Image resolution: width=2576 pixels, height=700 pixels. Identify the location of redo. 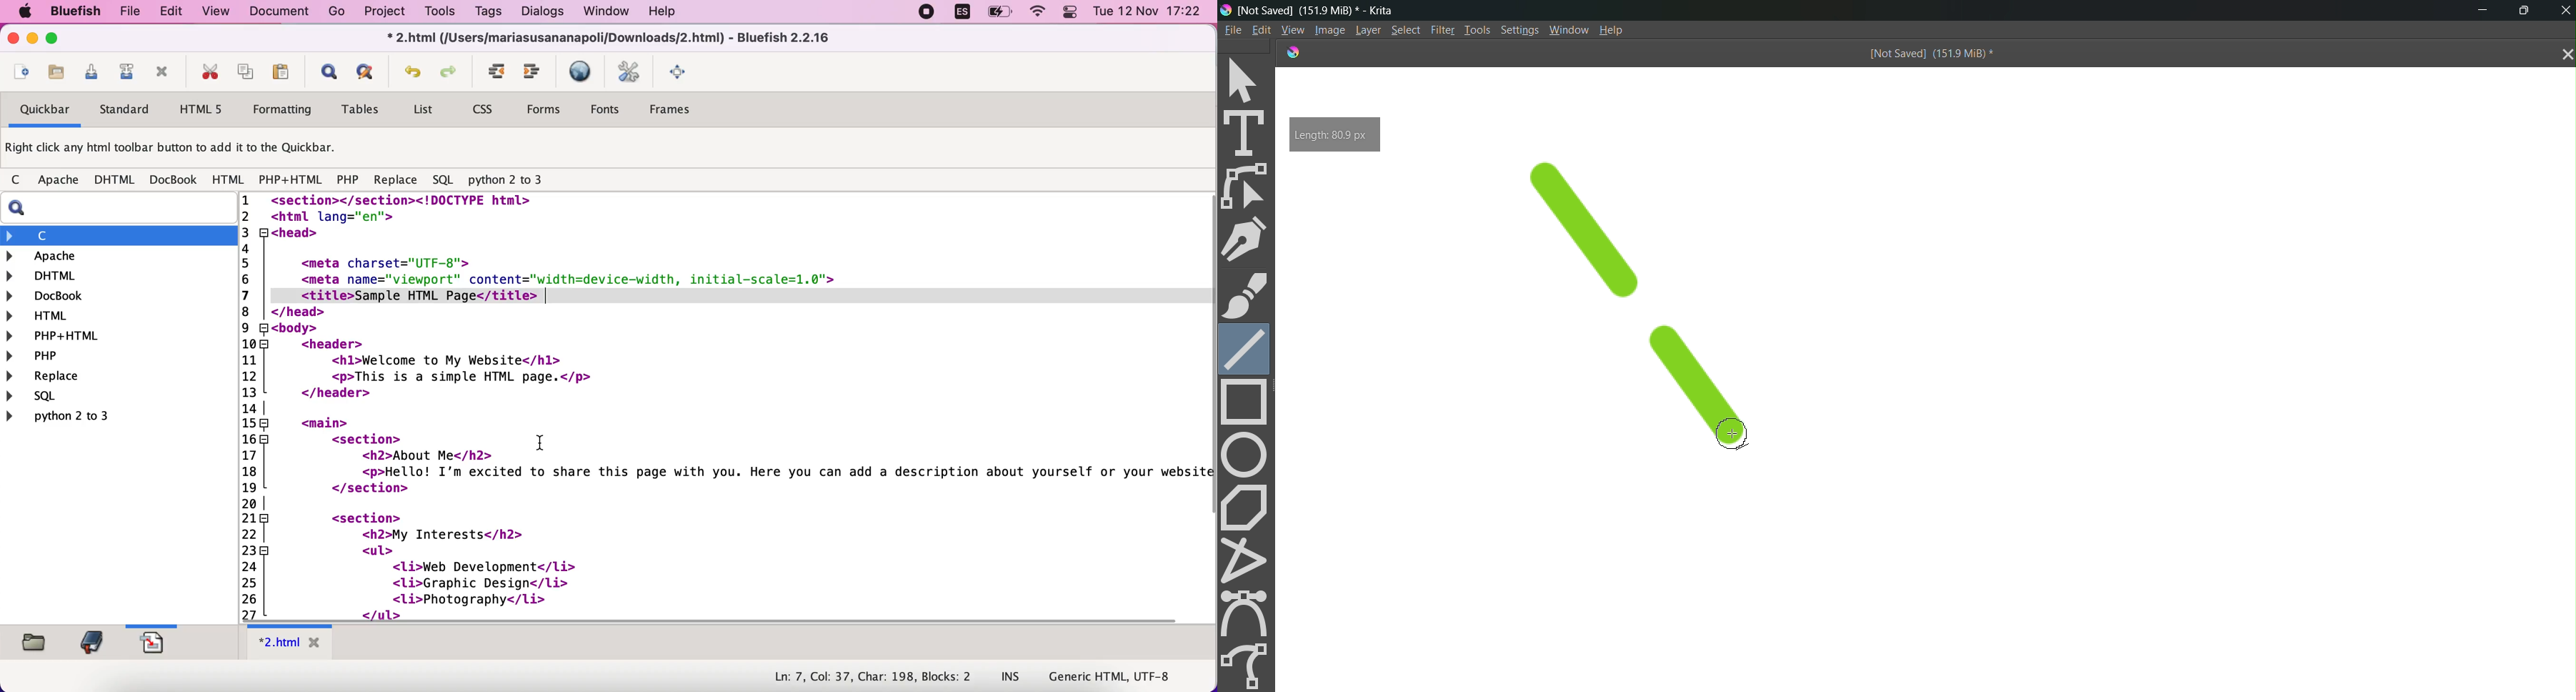
(449, 72).